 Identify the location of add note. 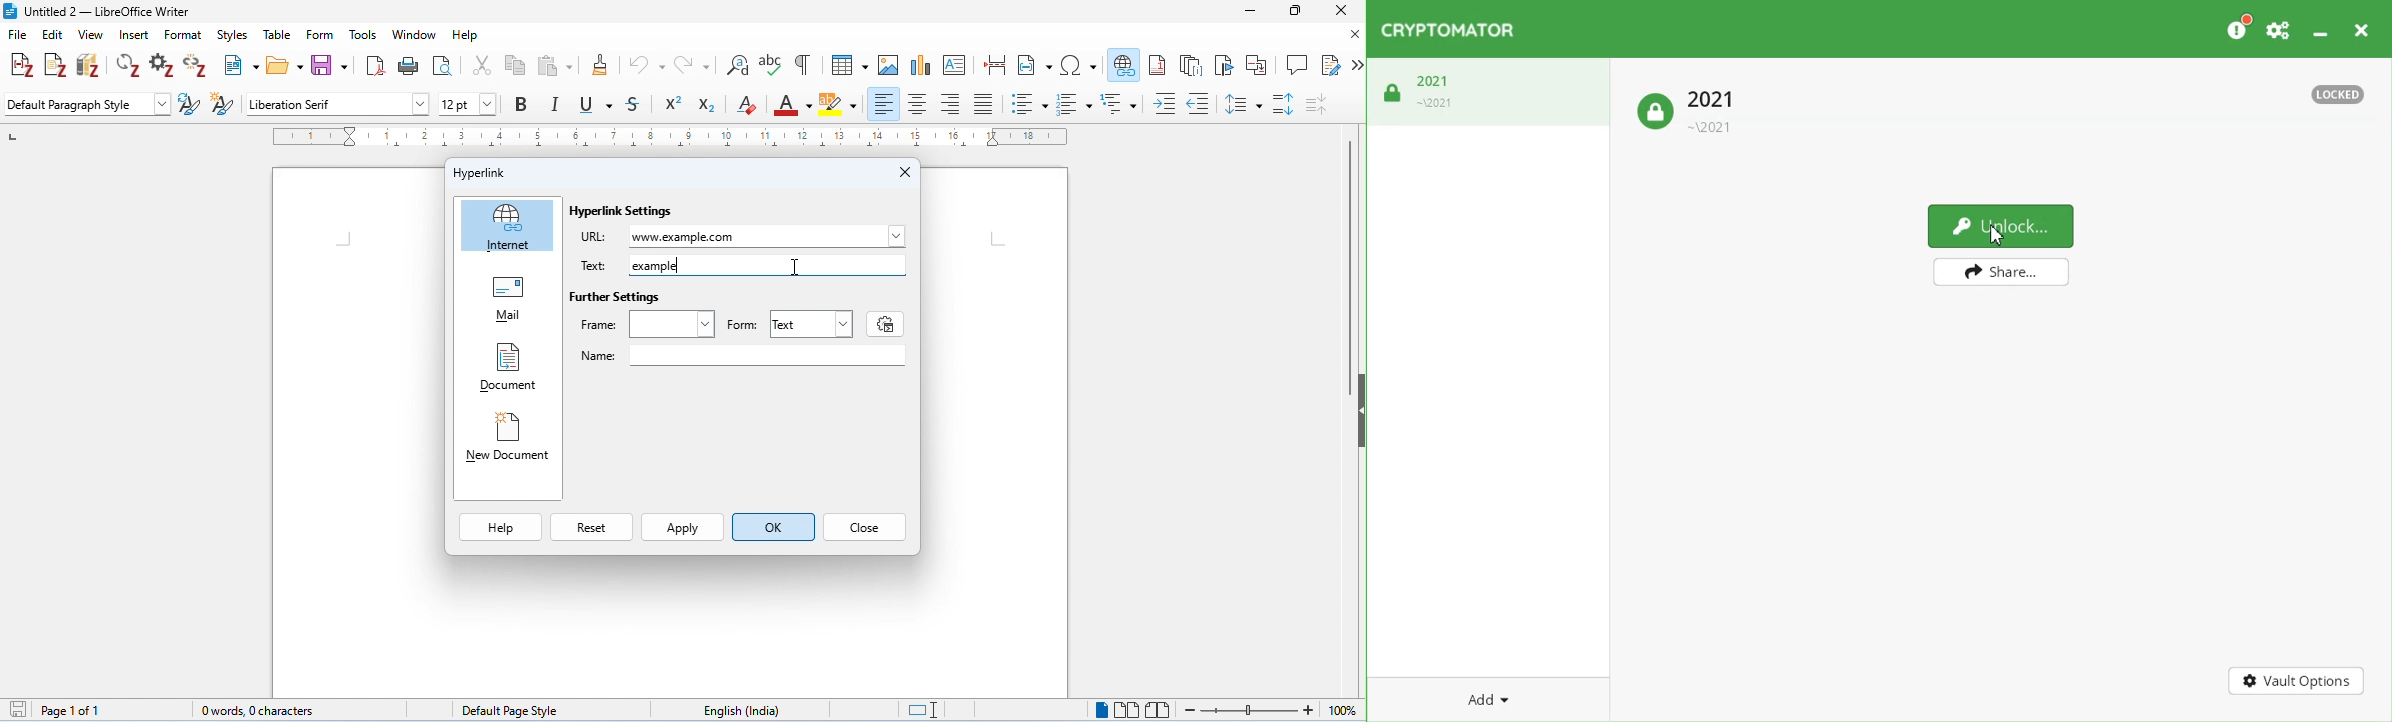
(56, 65).